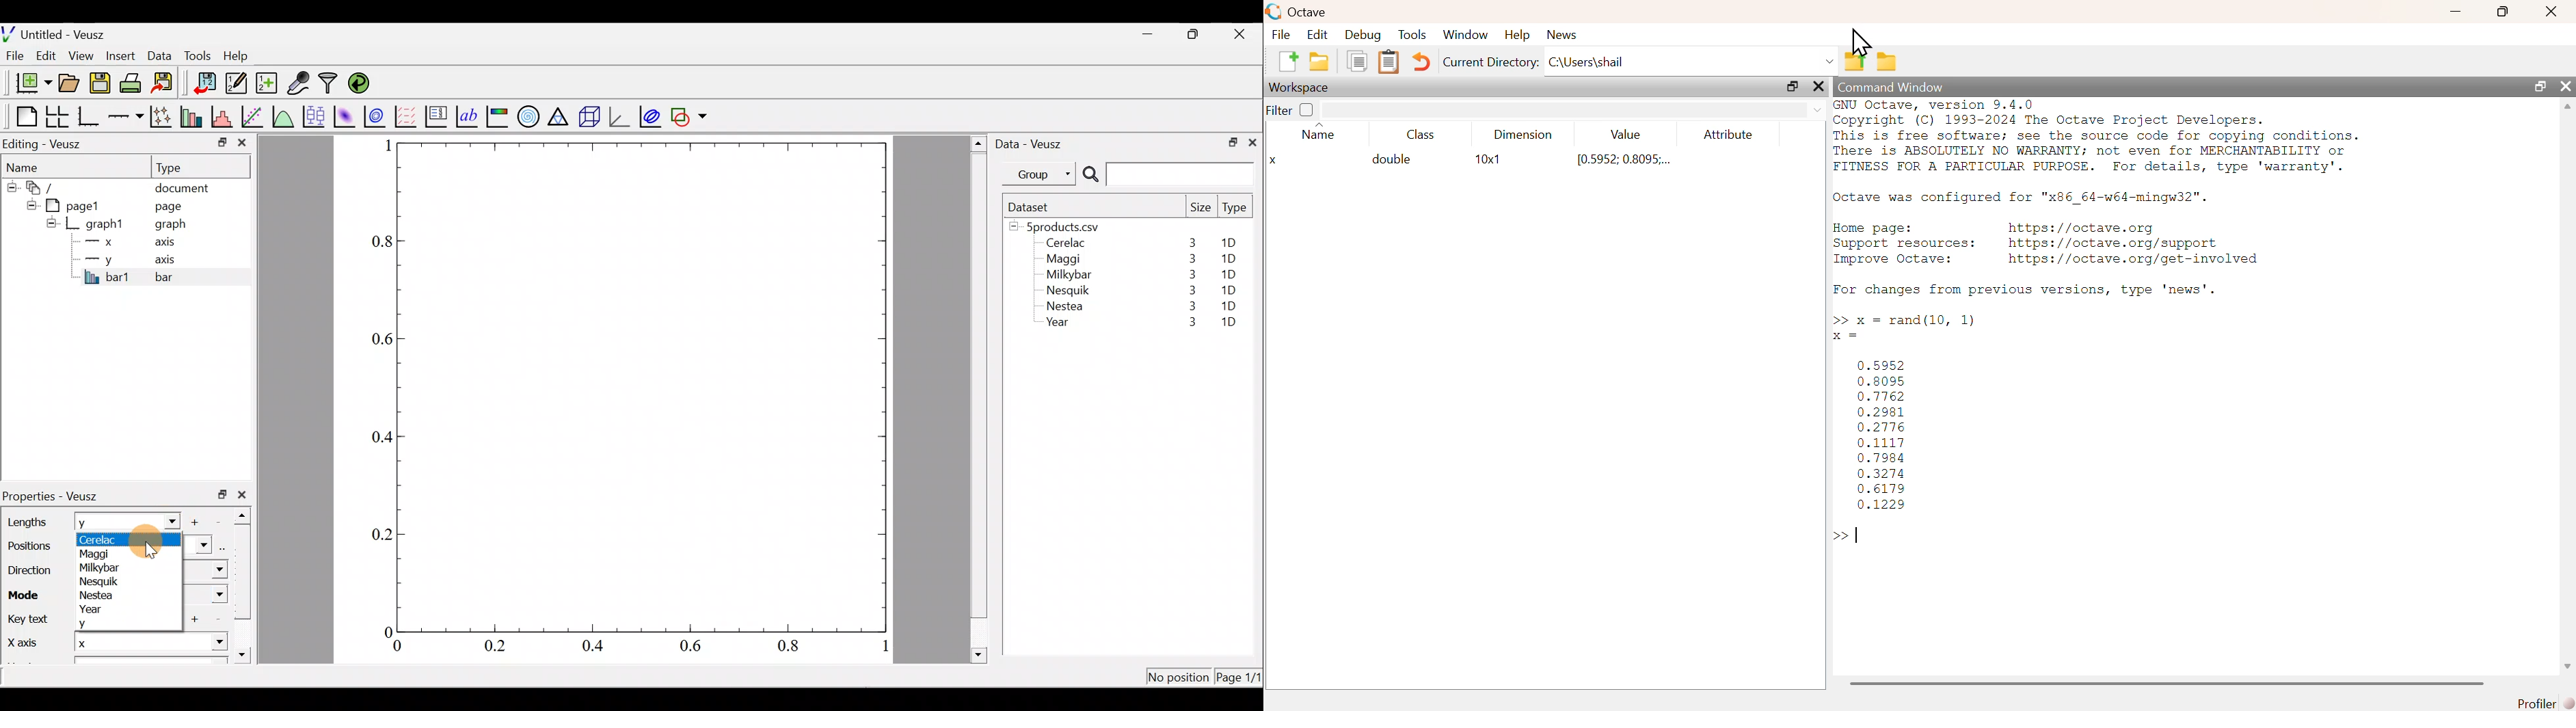 Image resolution: width=2576 pixels, height=728 pixels. Describe the element at coordinates (226, 117) in the screenshot. I see `Histogram of a dataset` at that location.